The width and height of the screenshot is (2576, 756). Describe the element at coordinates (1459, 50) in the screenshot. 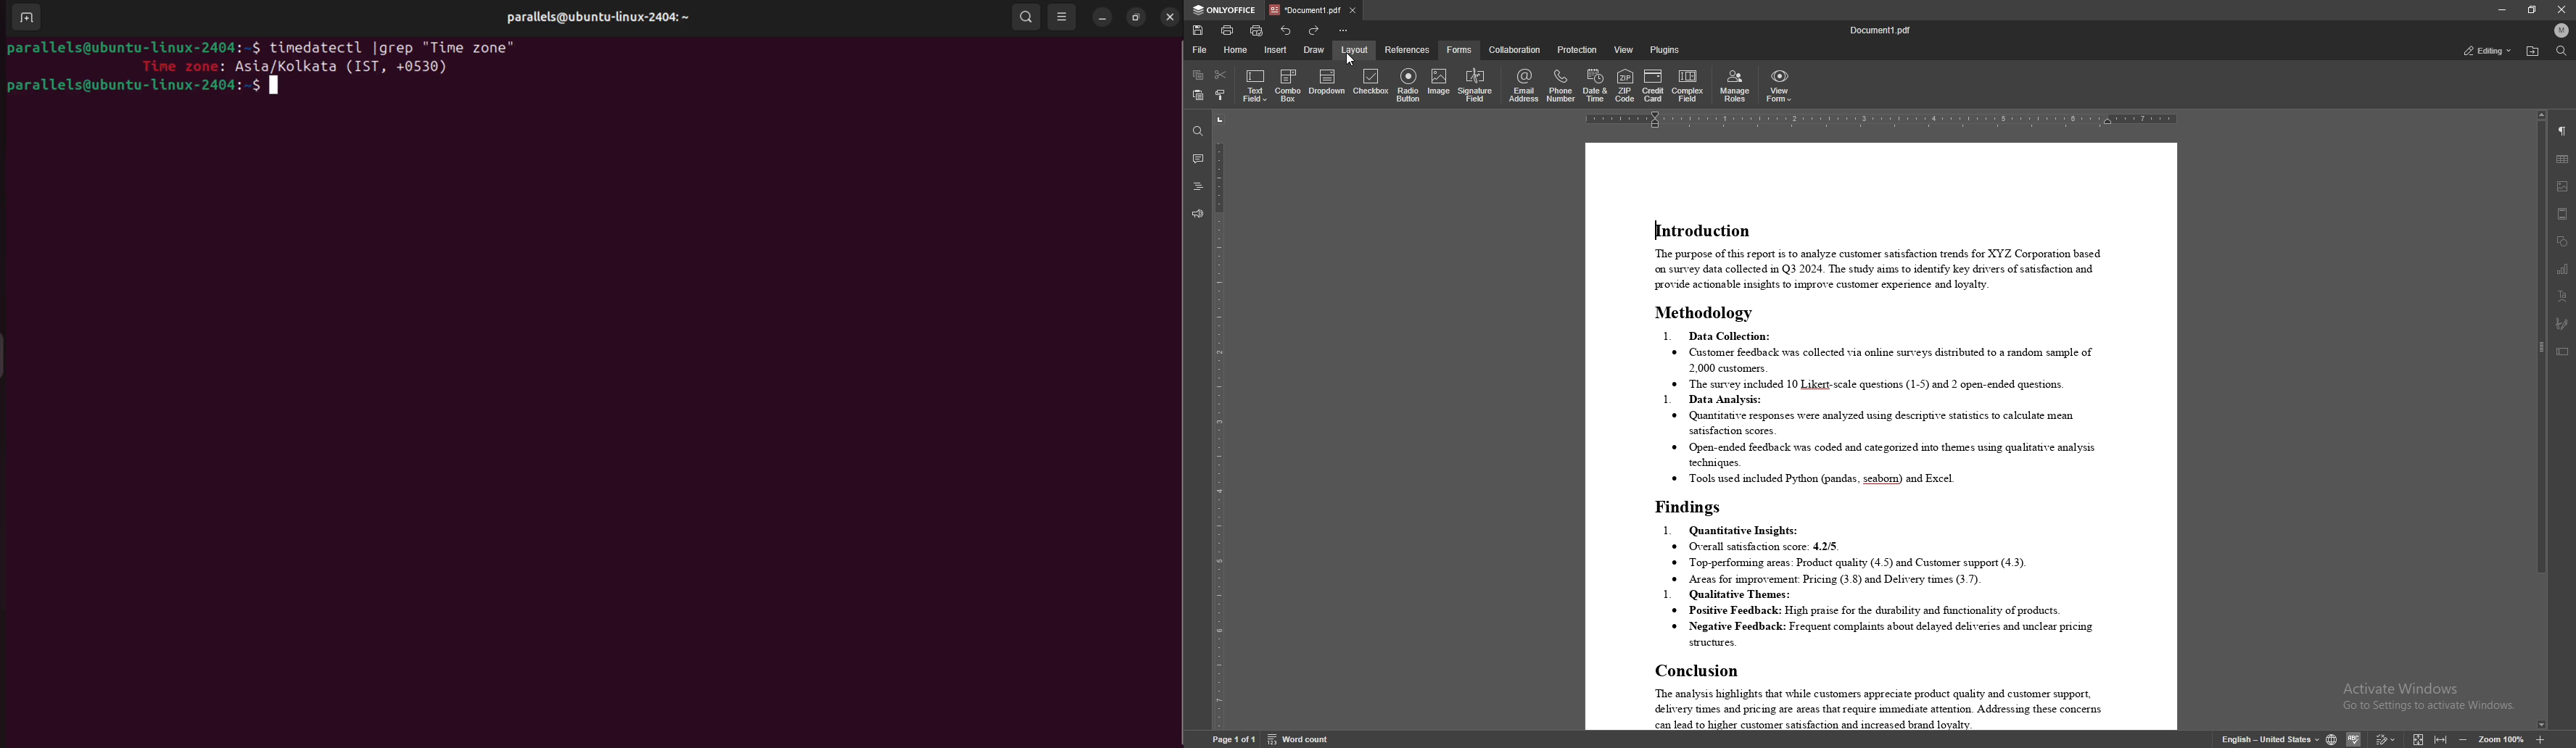

I see `forms` at that location.